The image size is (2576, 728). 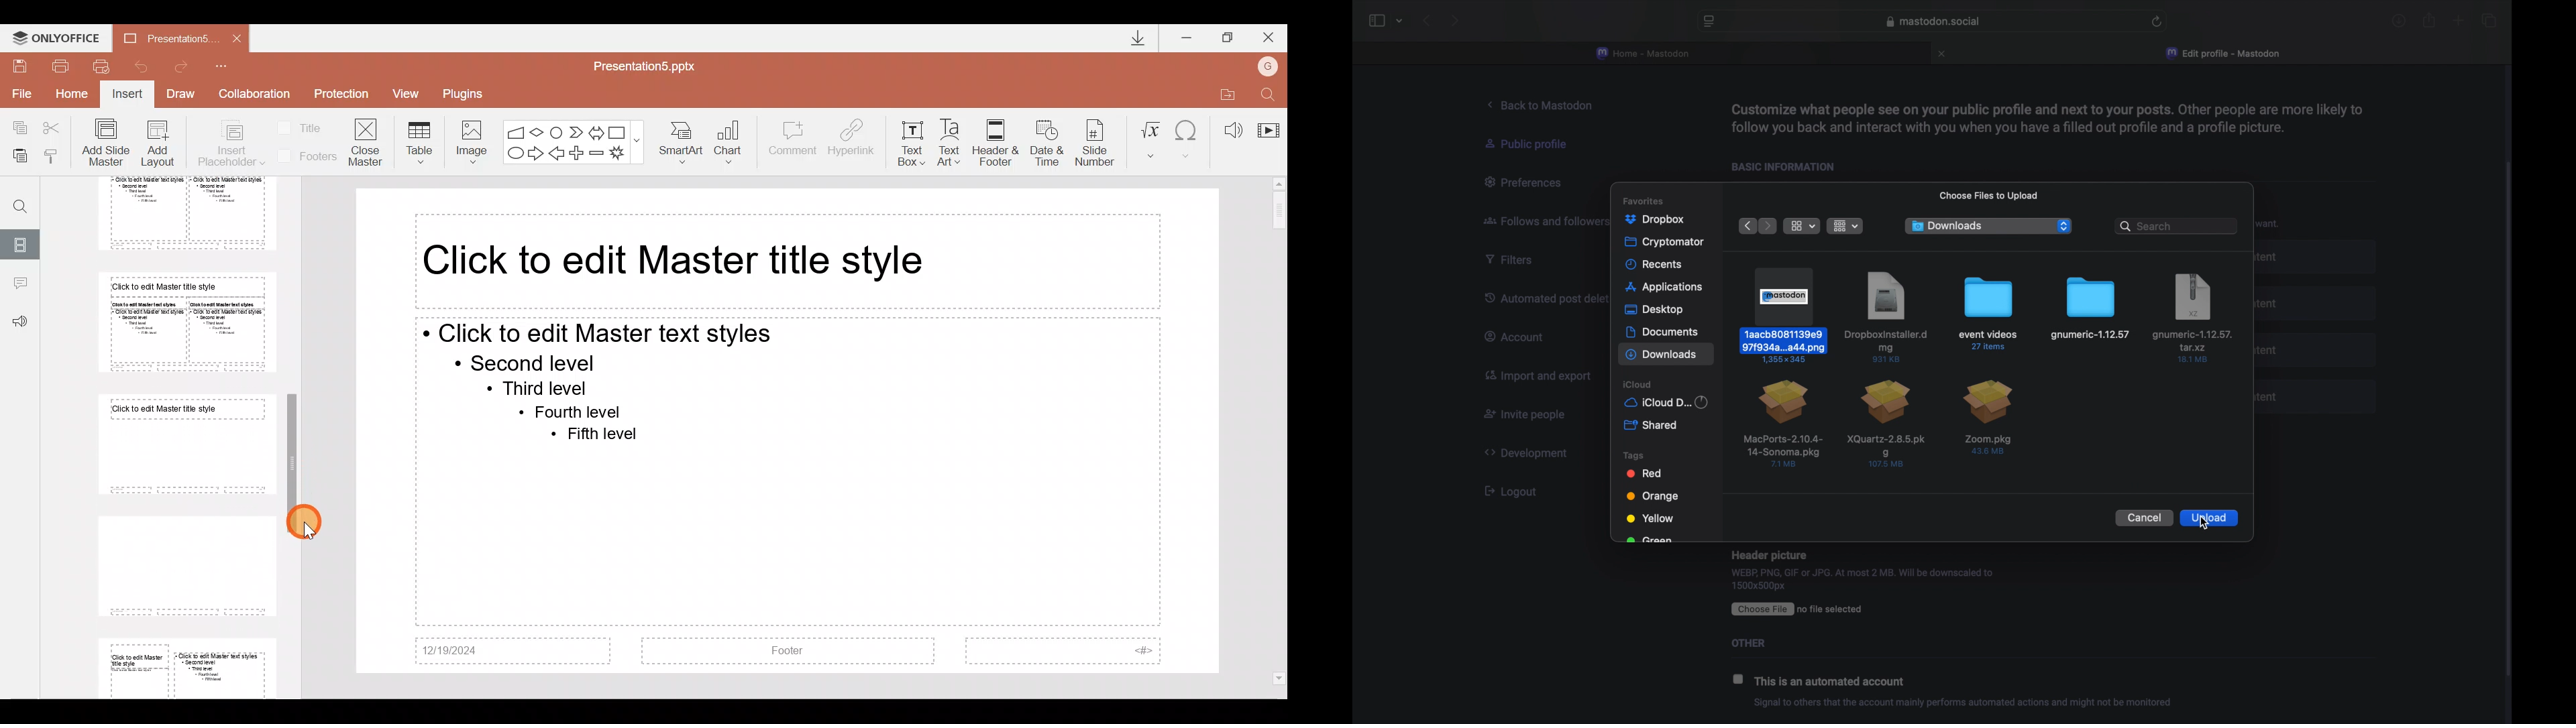 I want to click on Document name, so click(x=160, y=38).